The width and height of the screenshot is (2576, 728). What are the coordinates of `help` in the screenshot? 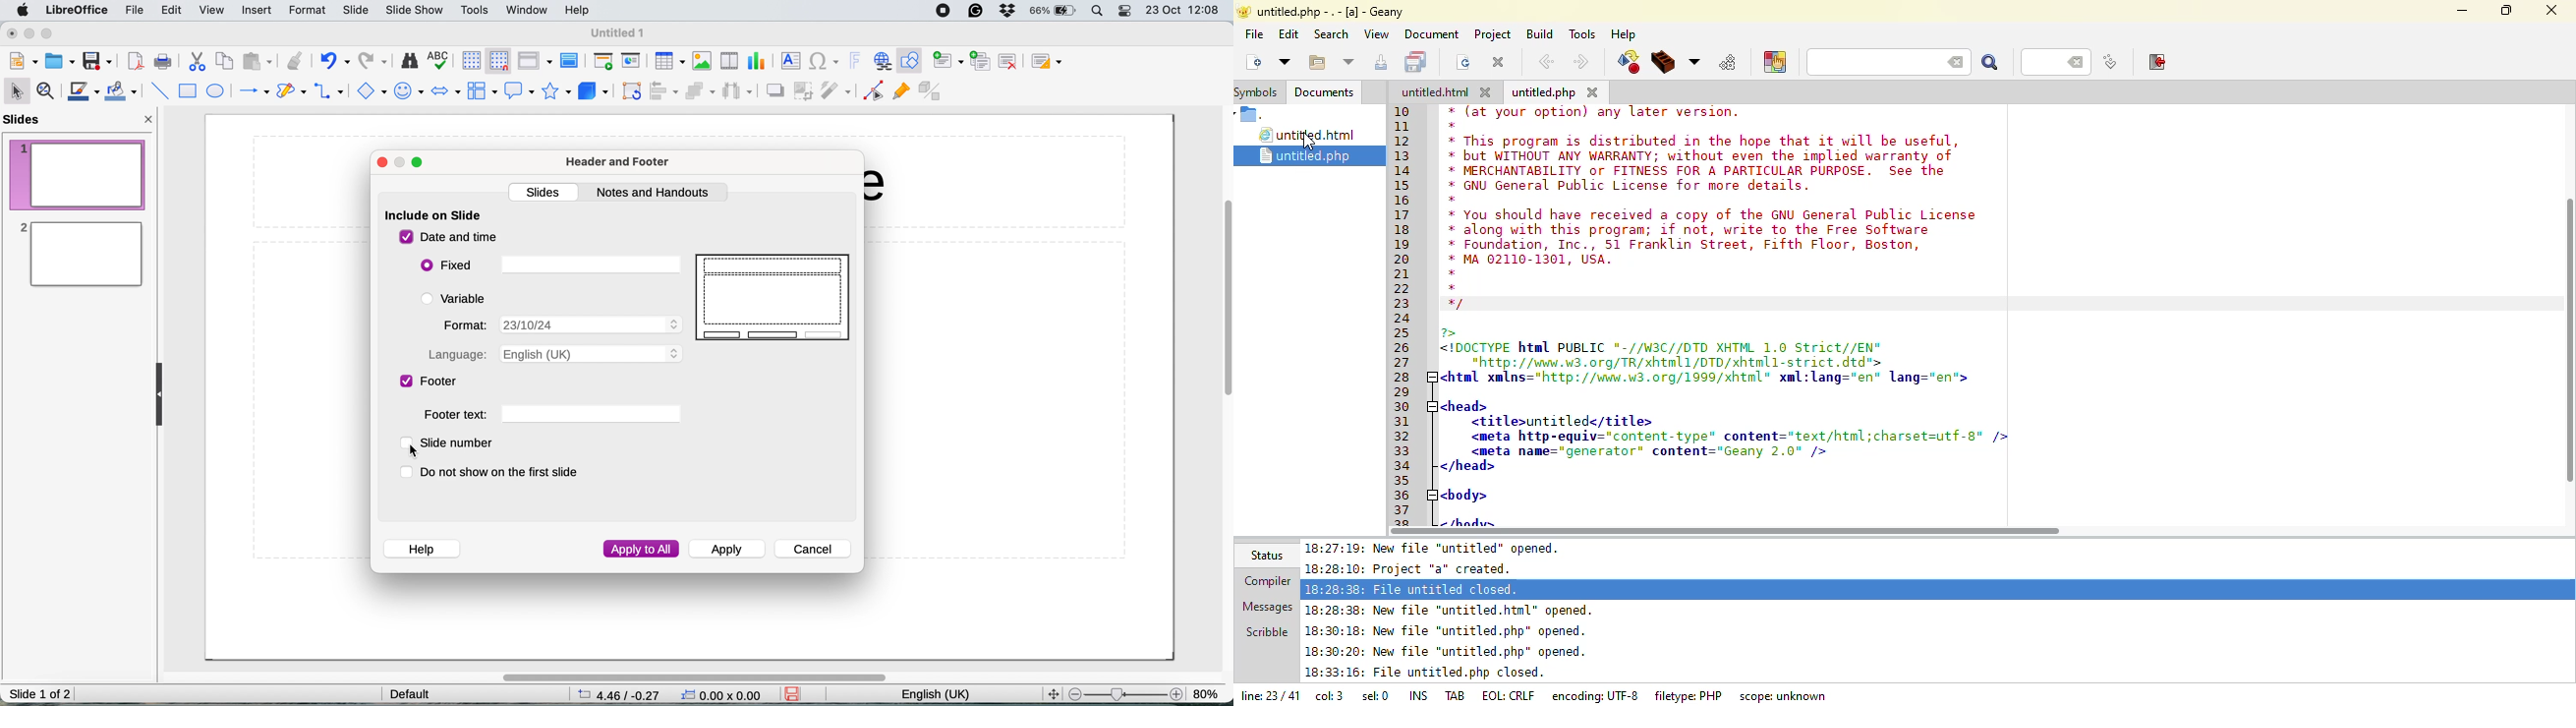 It's located at (579, 9).